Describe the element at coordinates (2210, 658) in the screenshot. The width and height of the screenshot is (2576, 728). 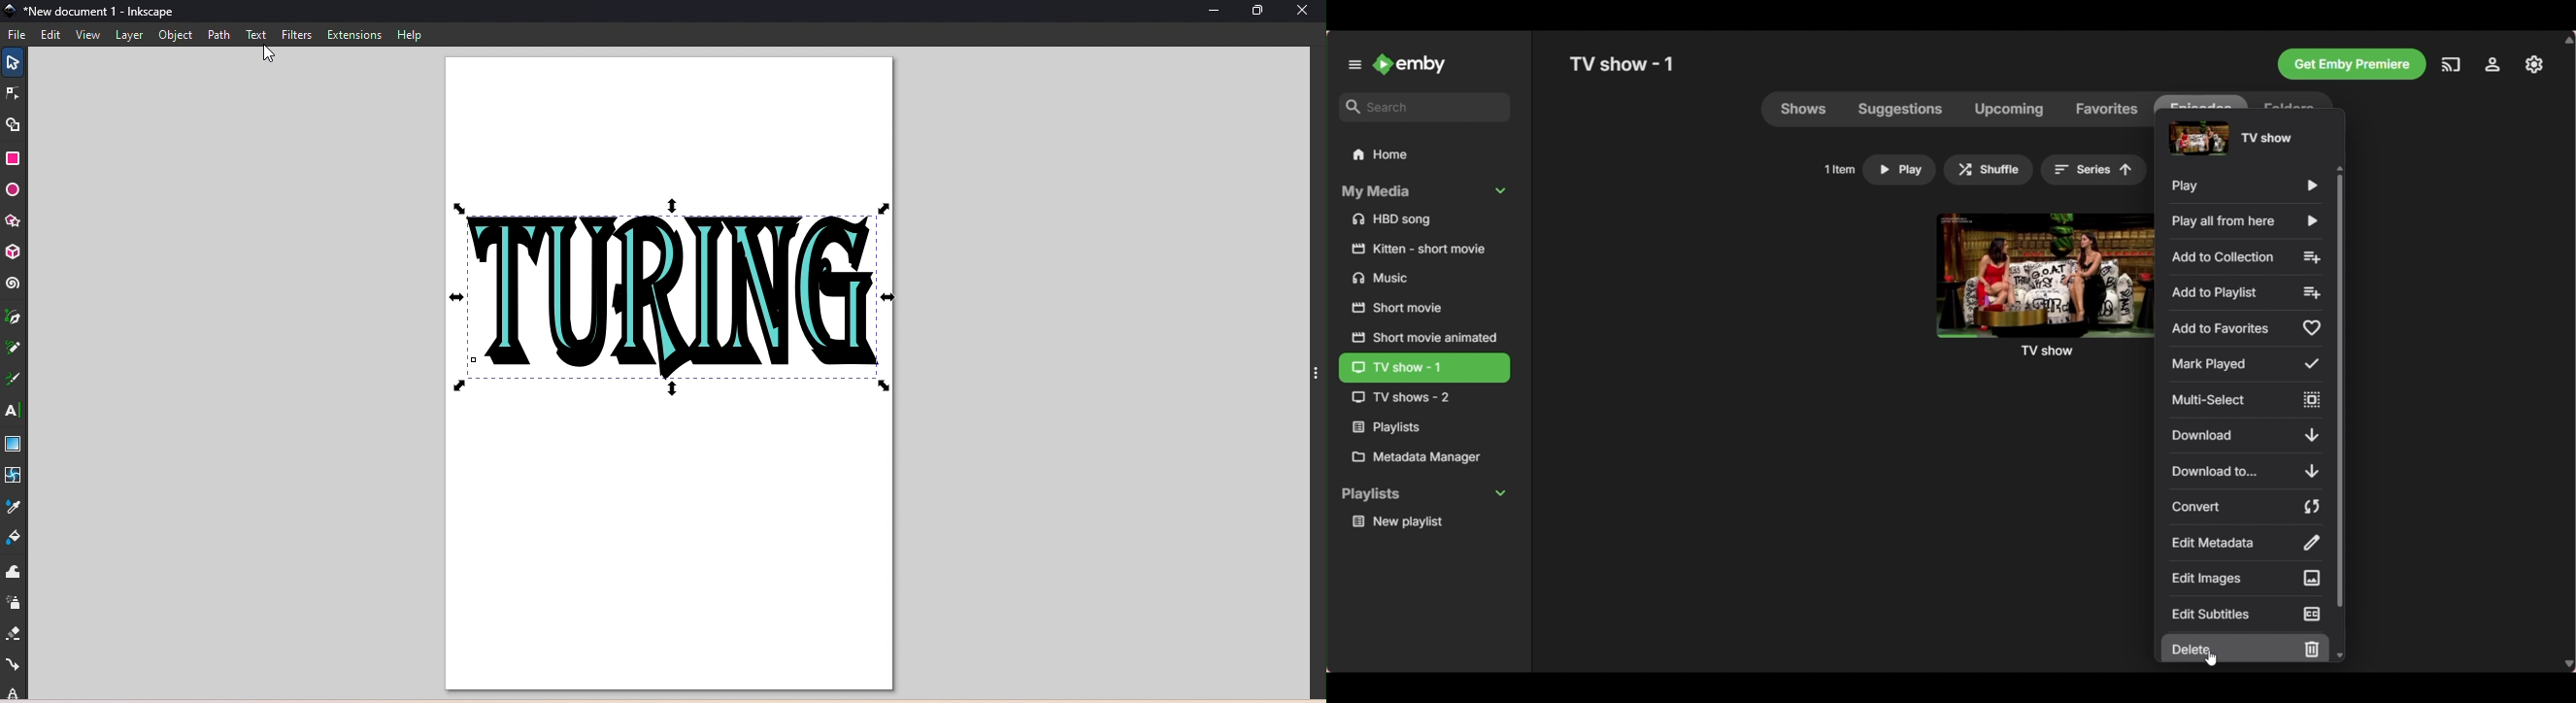
I see `Cursor` at that location.